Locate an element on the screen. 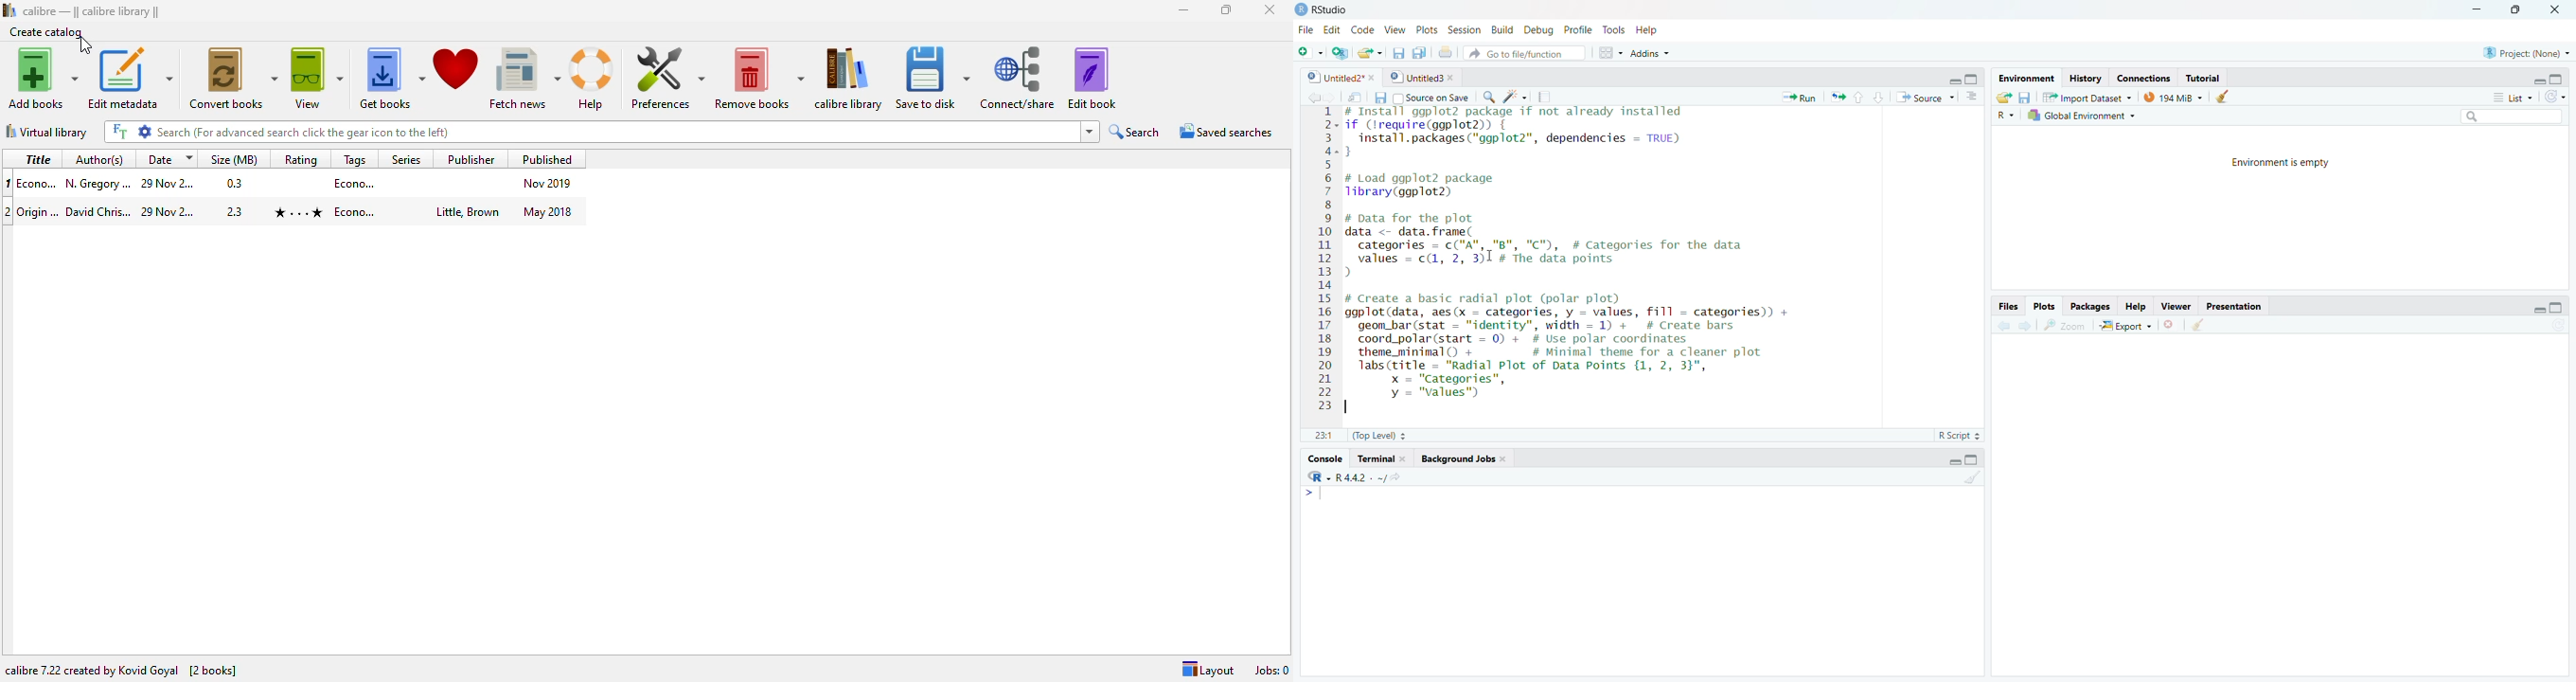 Image resolution: width=2576 pixels, height=700 pixels. Load workspace is located at coordinates (2004, 96).